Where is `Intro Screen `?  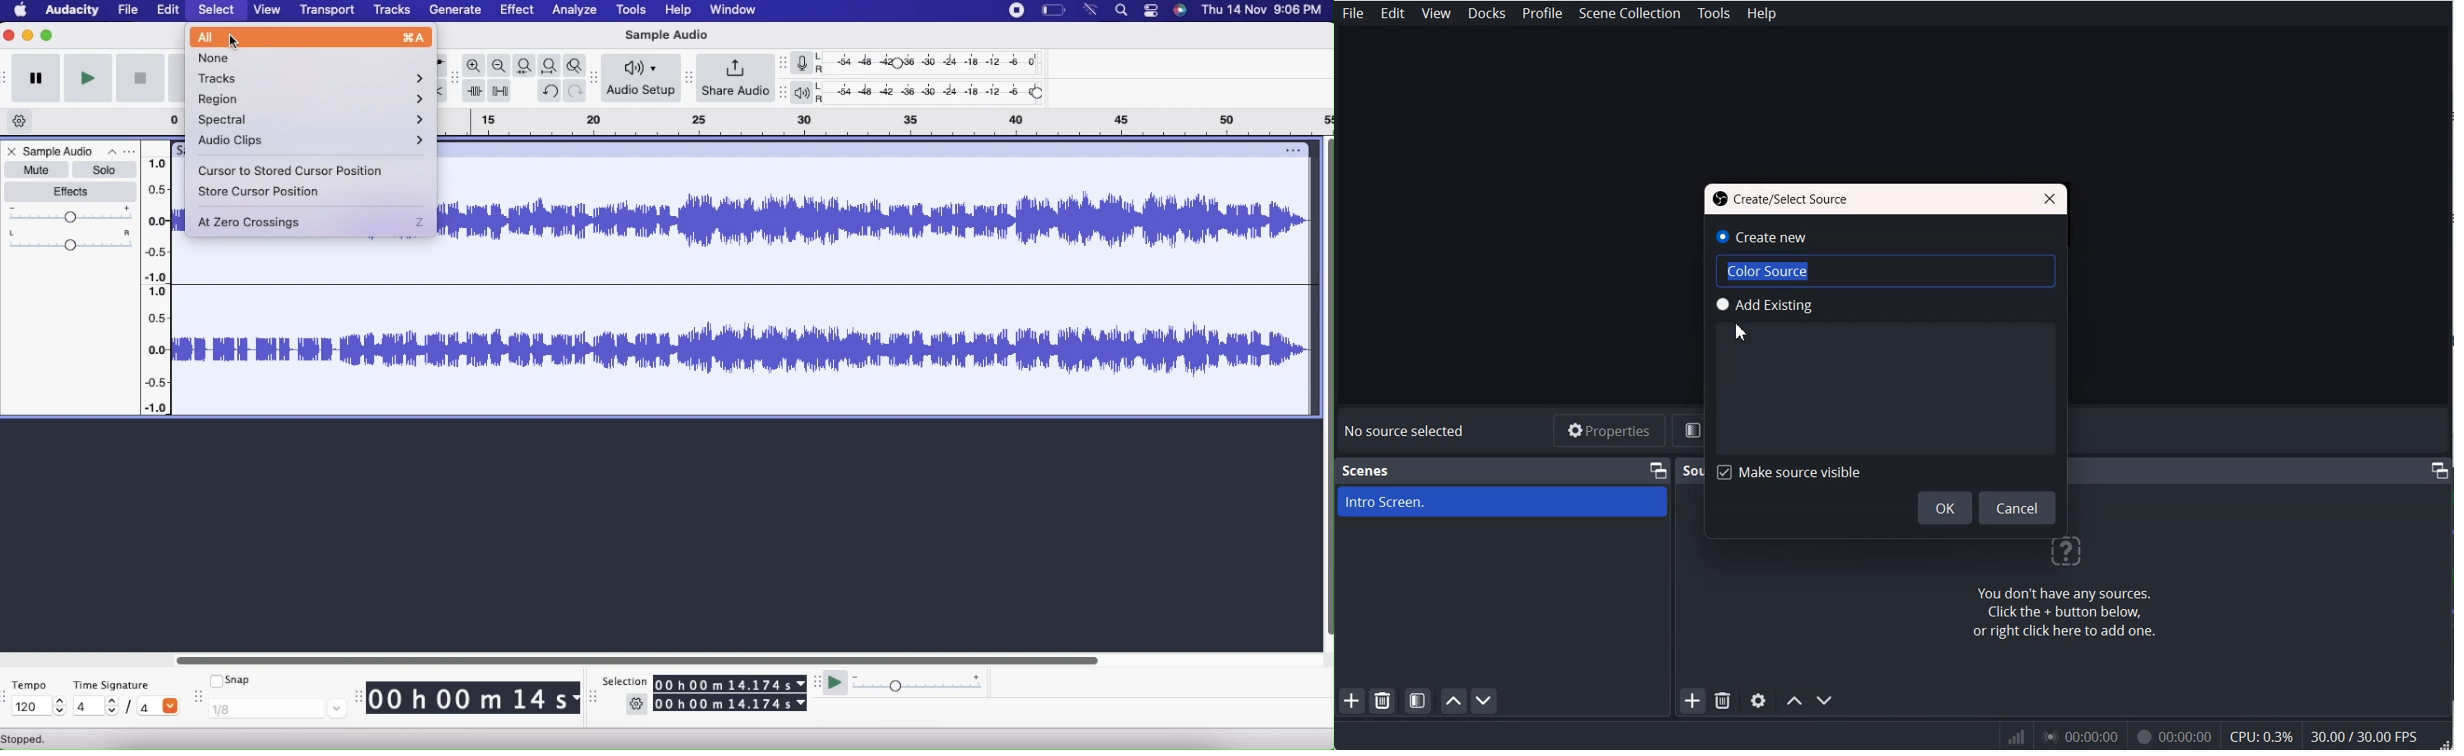 Intro Screen  is located at coordinates (1502, 501).